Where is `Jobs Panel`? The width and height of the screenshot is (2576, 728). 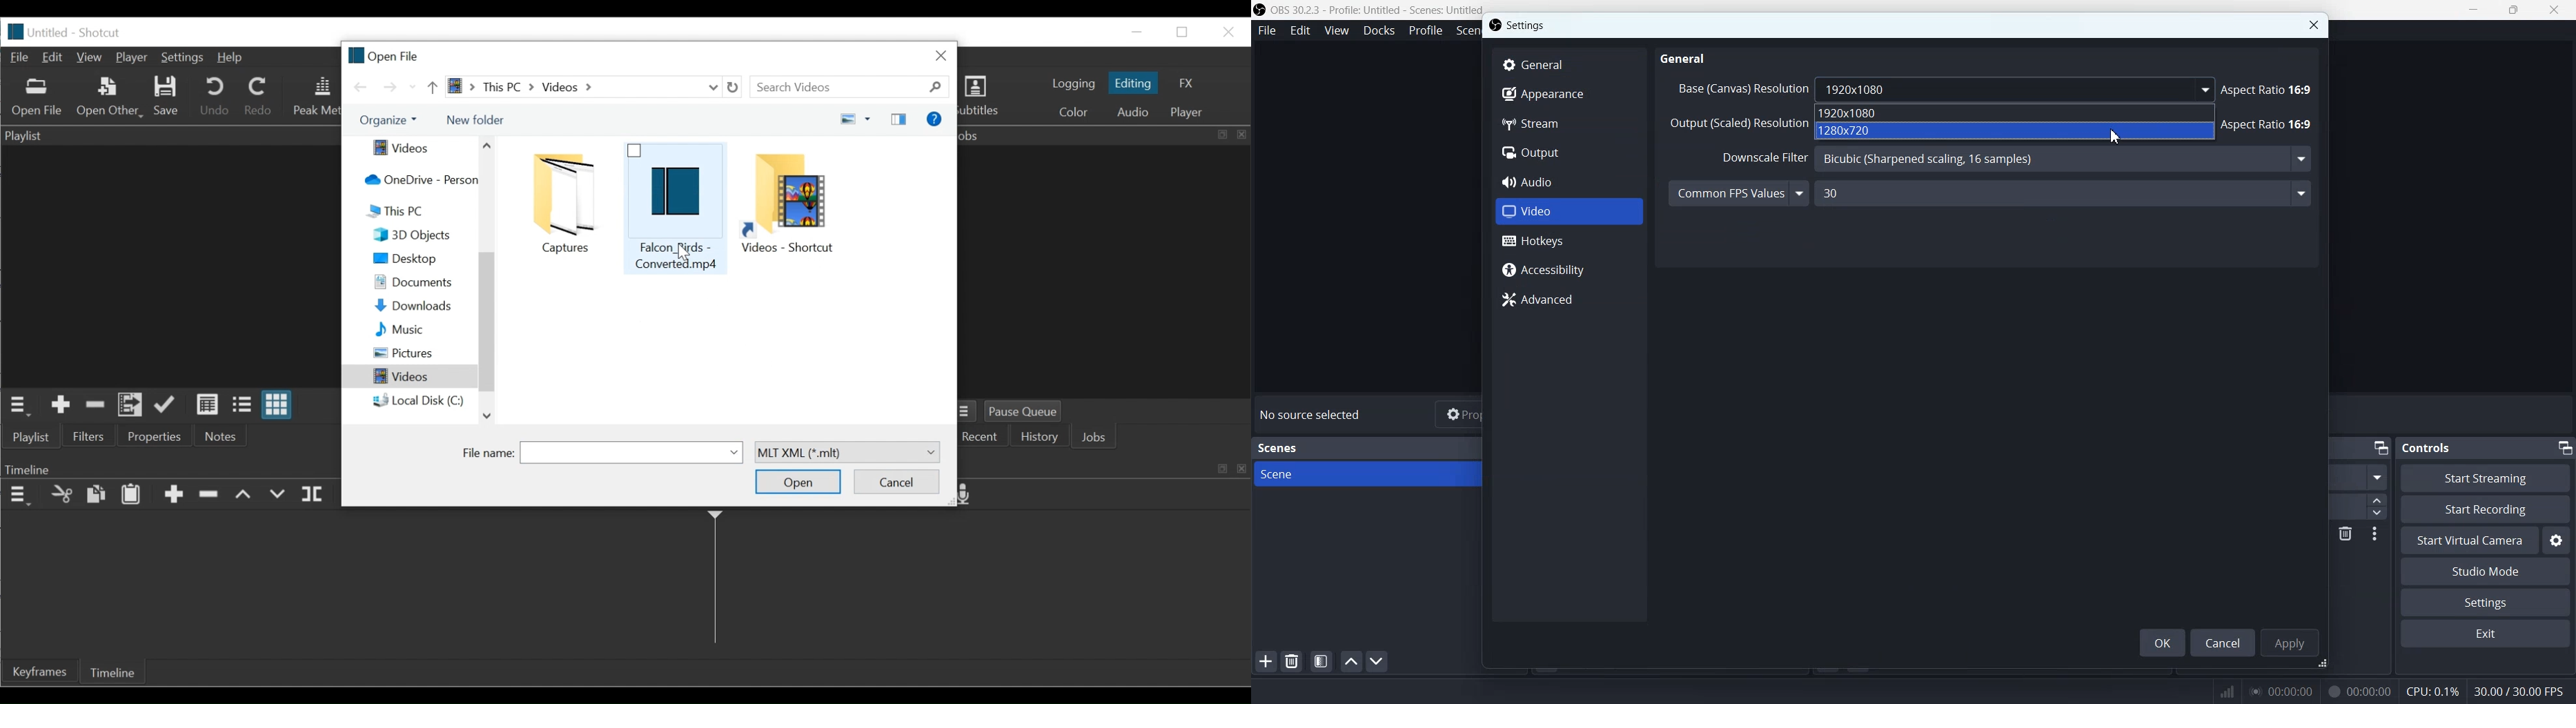
Jobs Panel is located at coordinates (1105, 135).